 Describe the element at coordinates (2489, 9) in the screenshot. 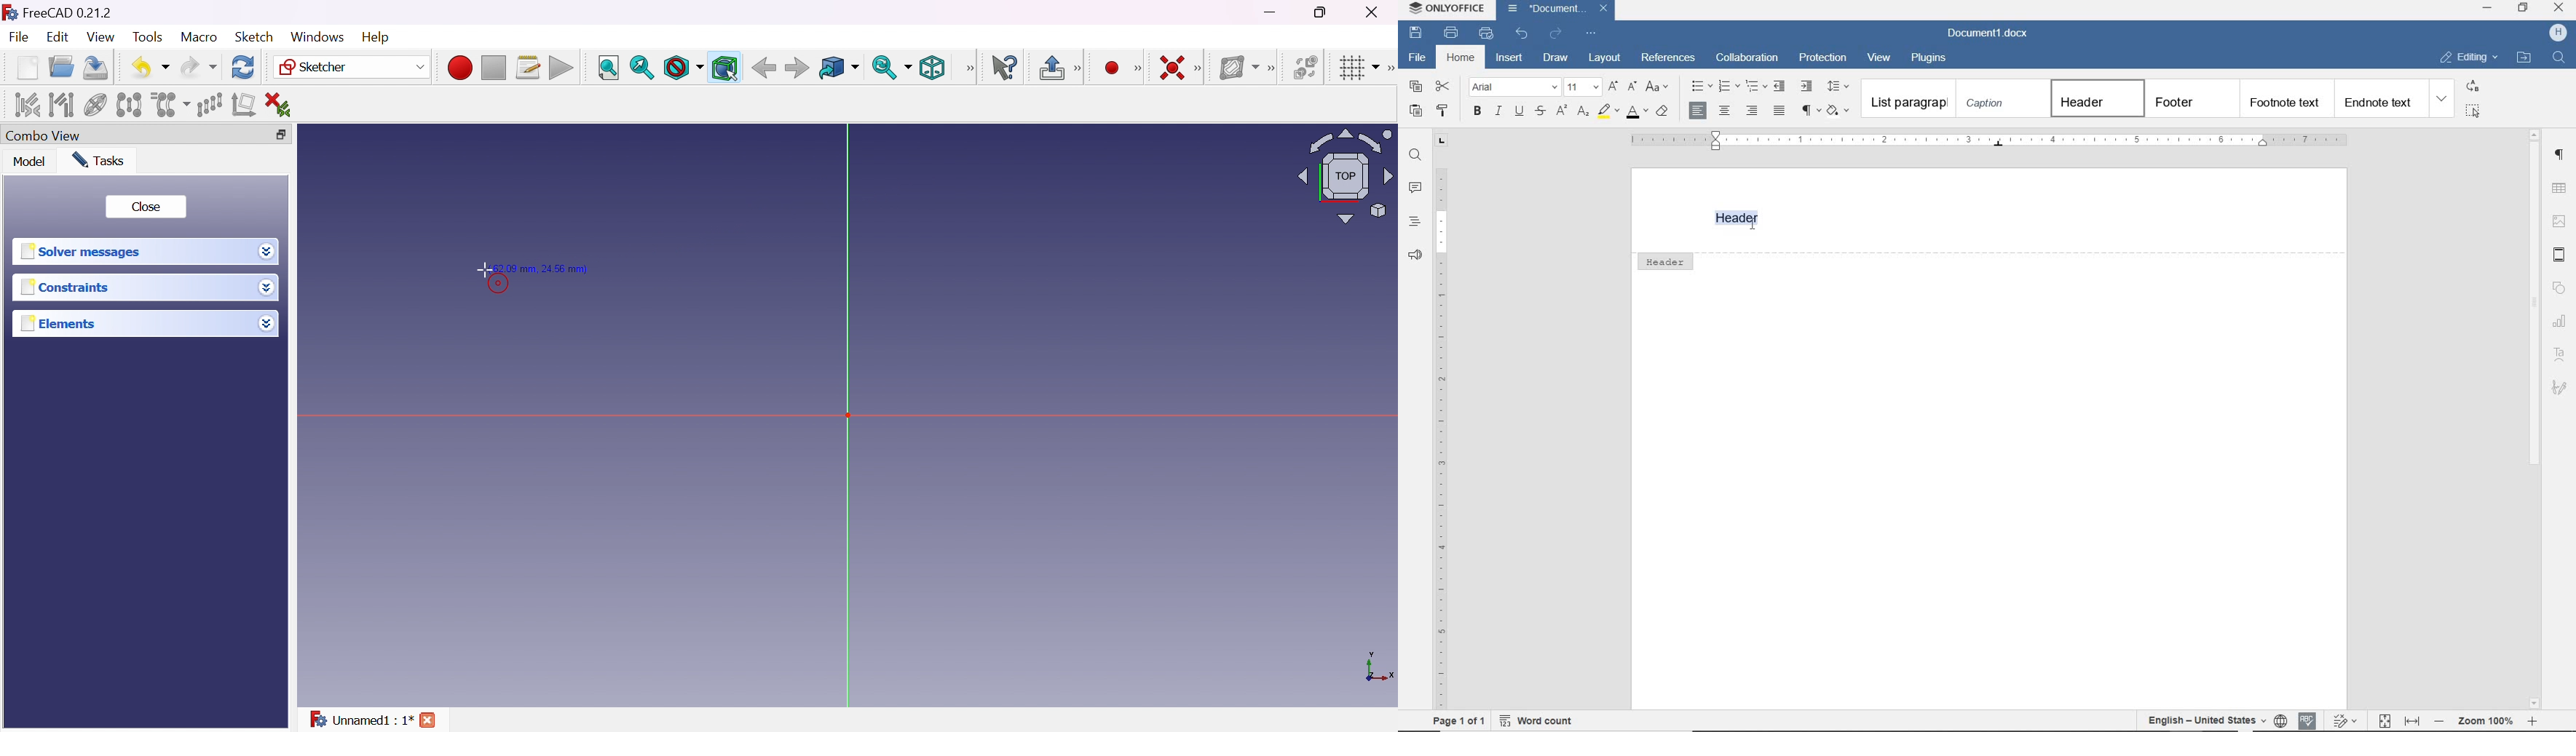

I see `MINIMIZE` at that location.